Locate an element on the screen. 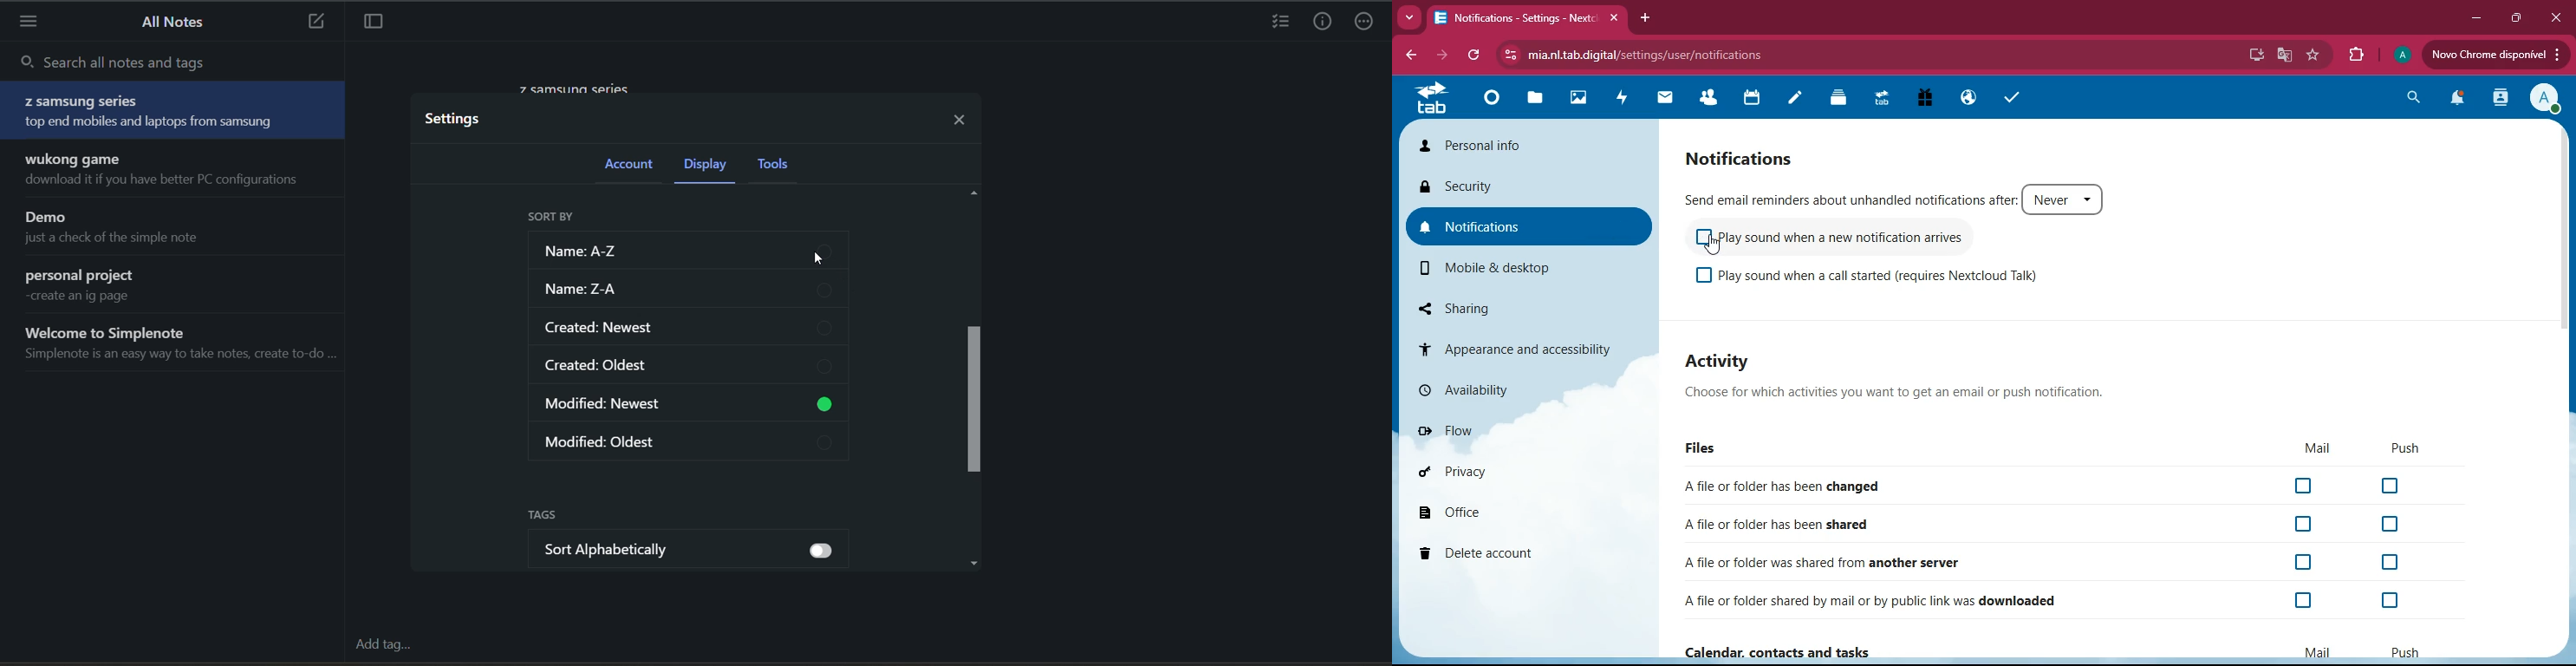 The image size is (2576, 672). never is located at coordinates (2065, 198).